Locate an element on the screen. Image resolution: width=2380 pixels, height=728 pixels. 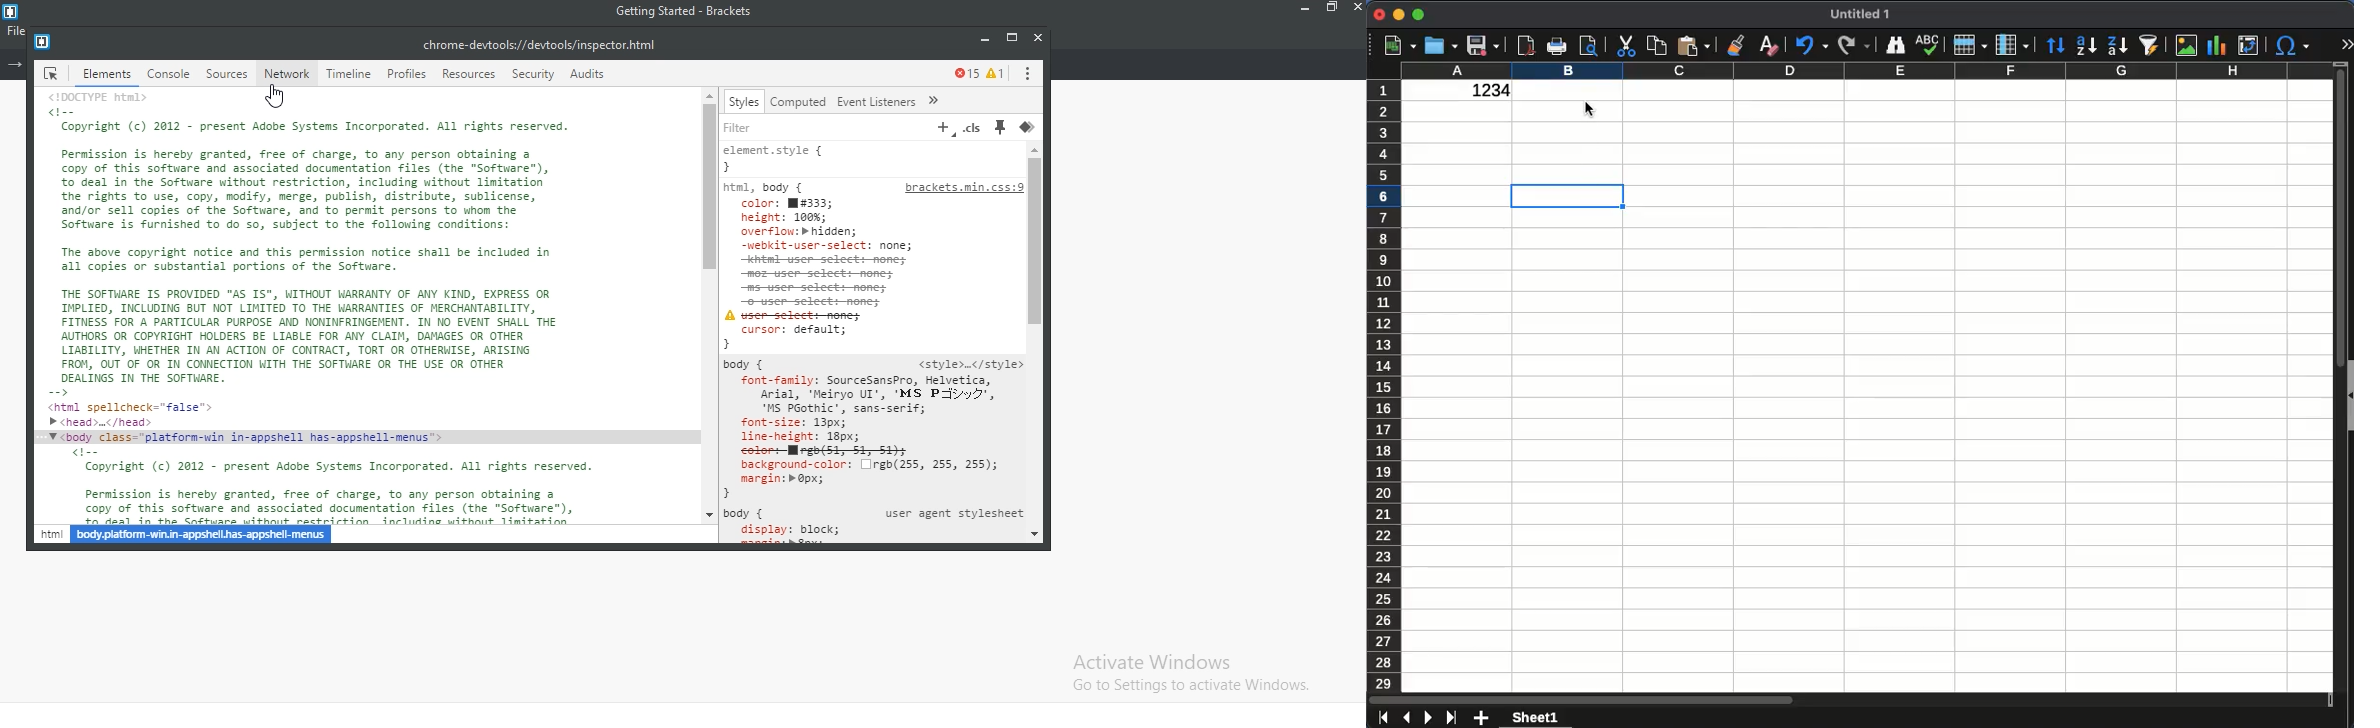
pivot table is located at coordinates (2250, 45).